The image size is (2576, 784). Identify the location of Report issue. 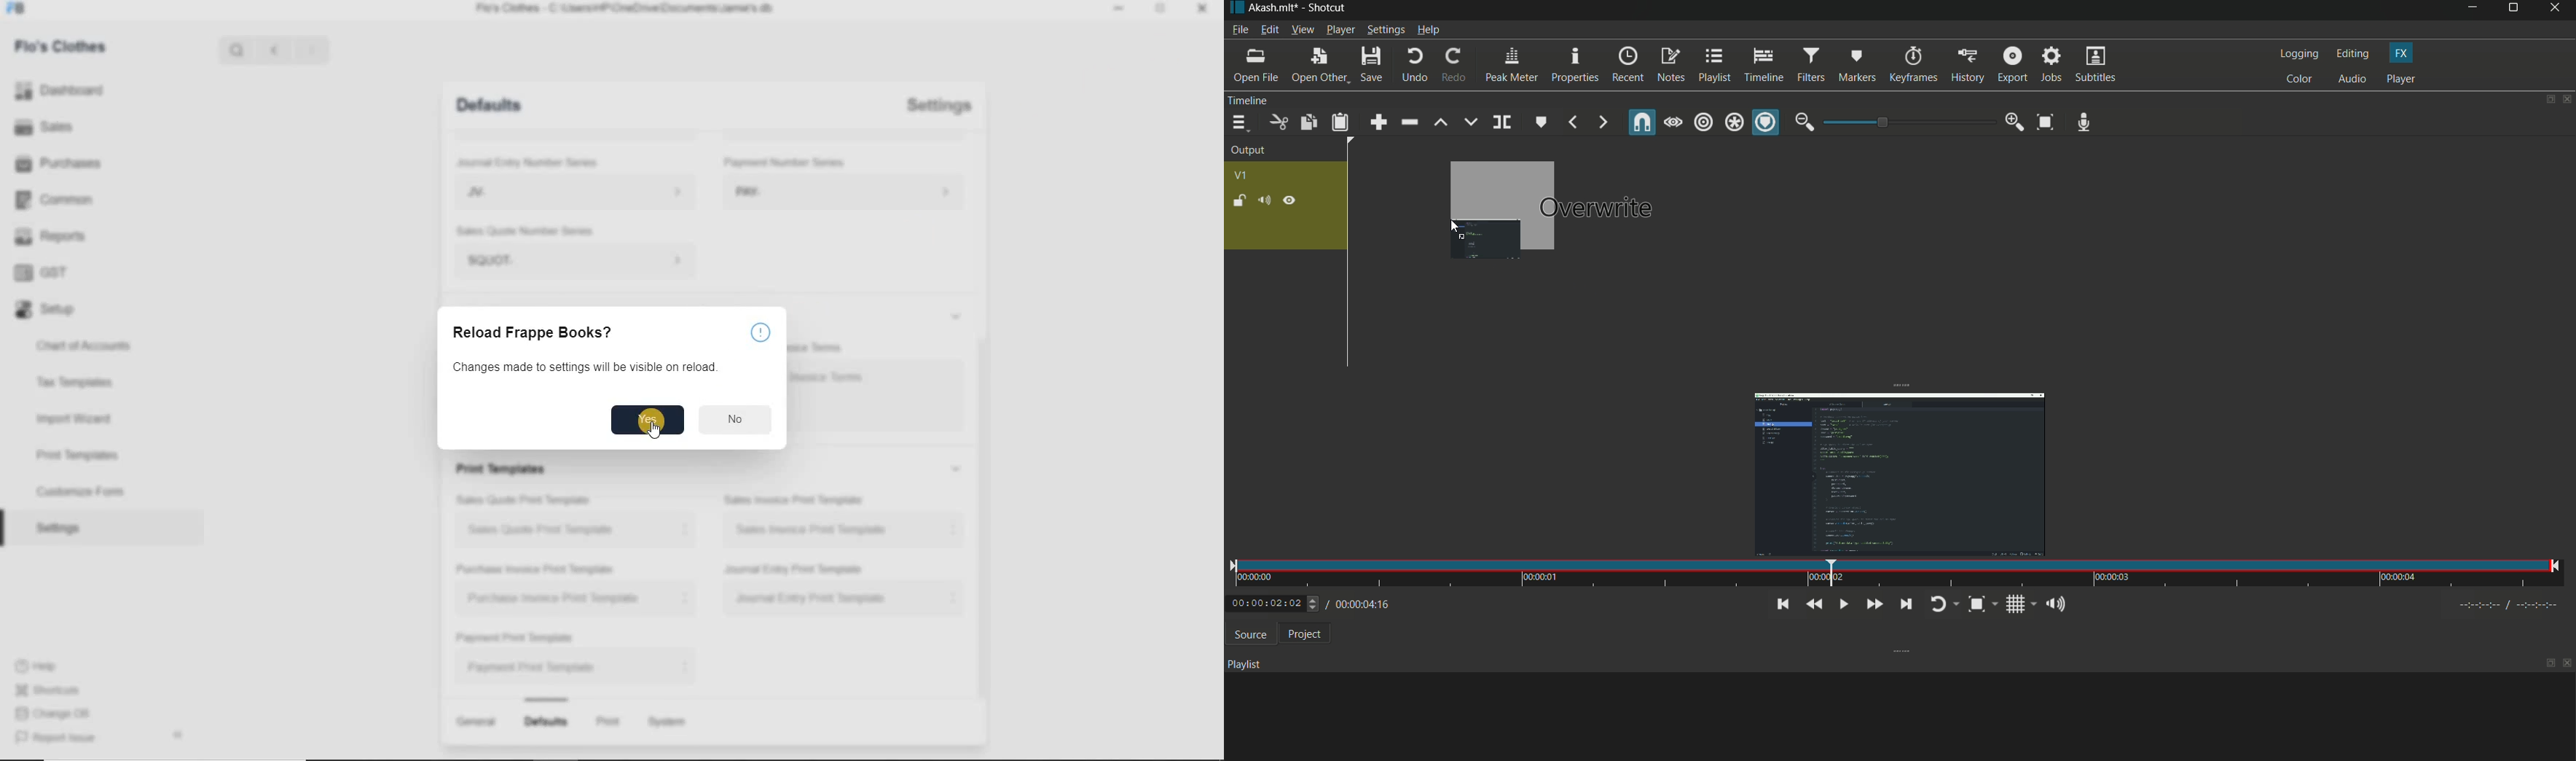
(57, 738).